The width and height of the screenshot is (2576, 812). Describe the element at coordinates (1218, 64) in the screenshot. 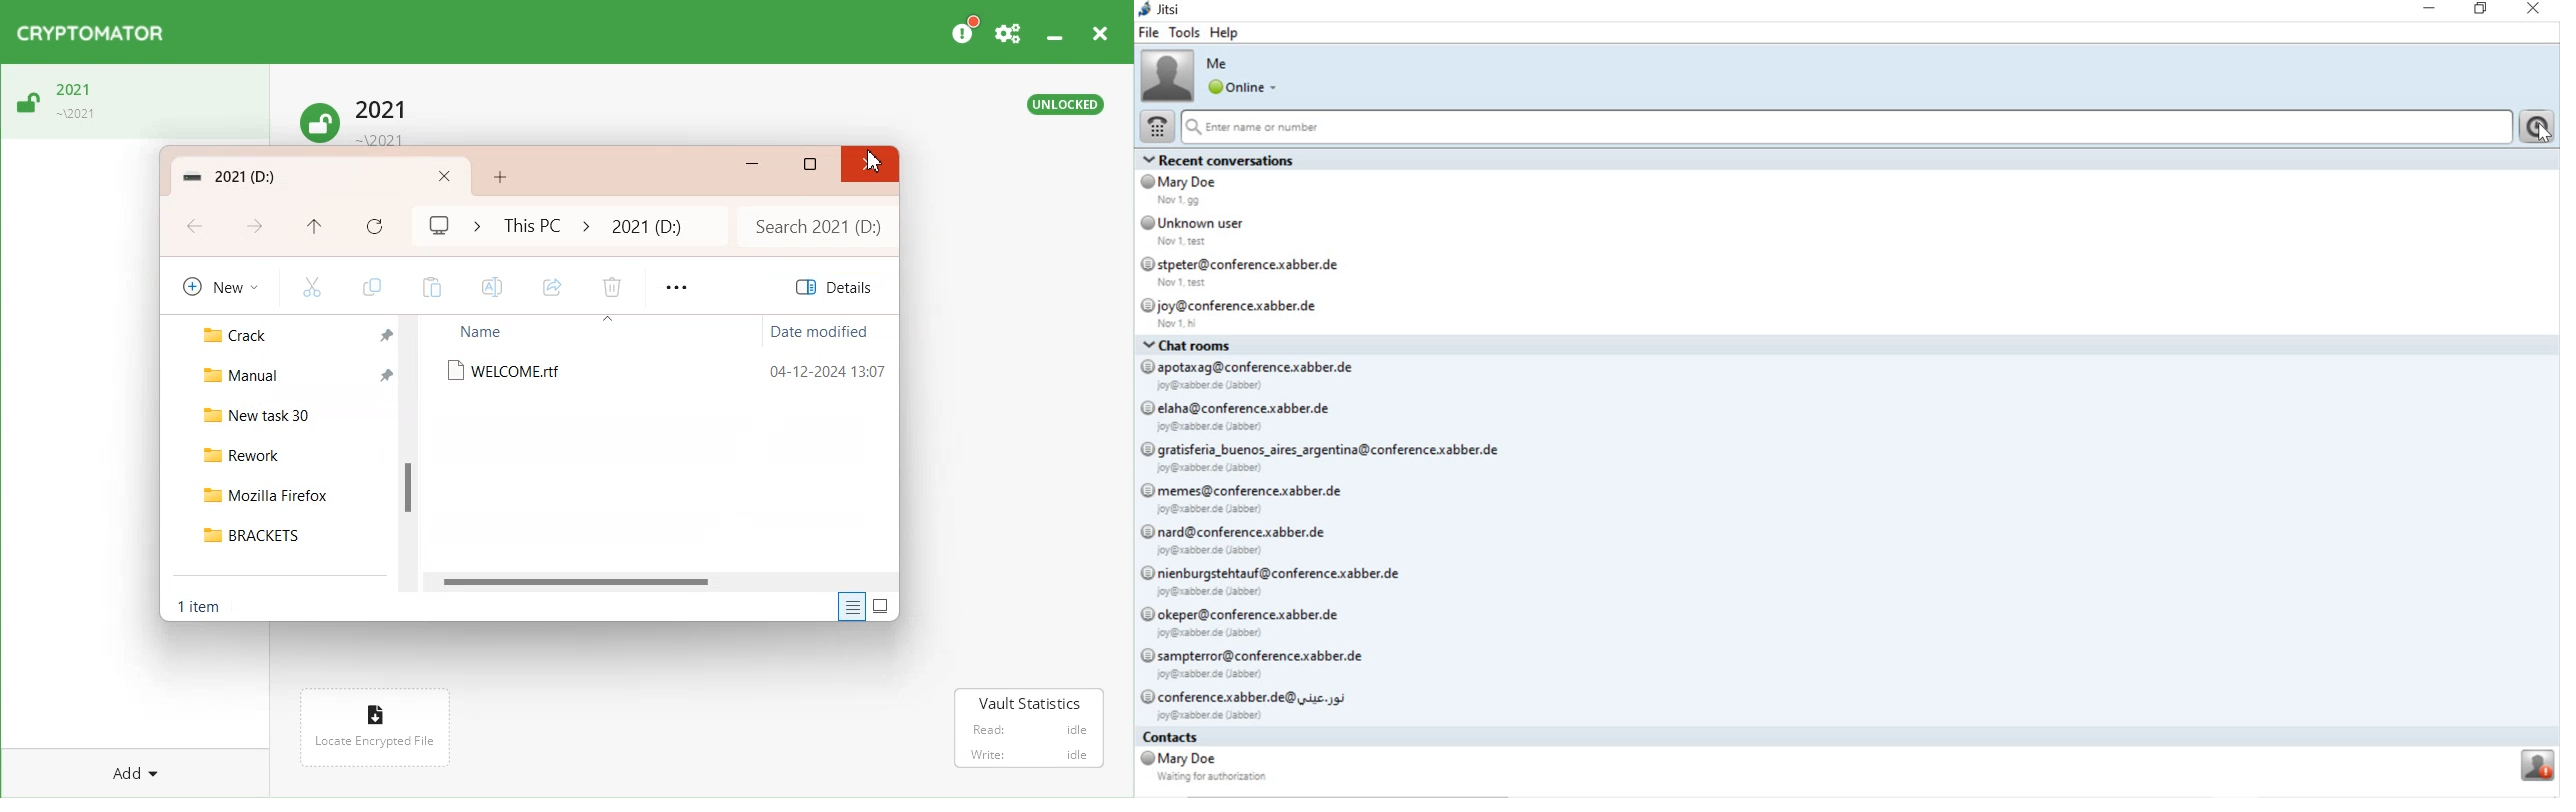

I see `account name` at that location.